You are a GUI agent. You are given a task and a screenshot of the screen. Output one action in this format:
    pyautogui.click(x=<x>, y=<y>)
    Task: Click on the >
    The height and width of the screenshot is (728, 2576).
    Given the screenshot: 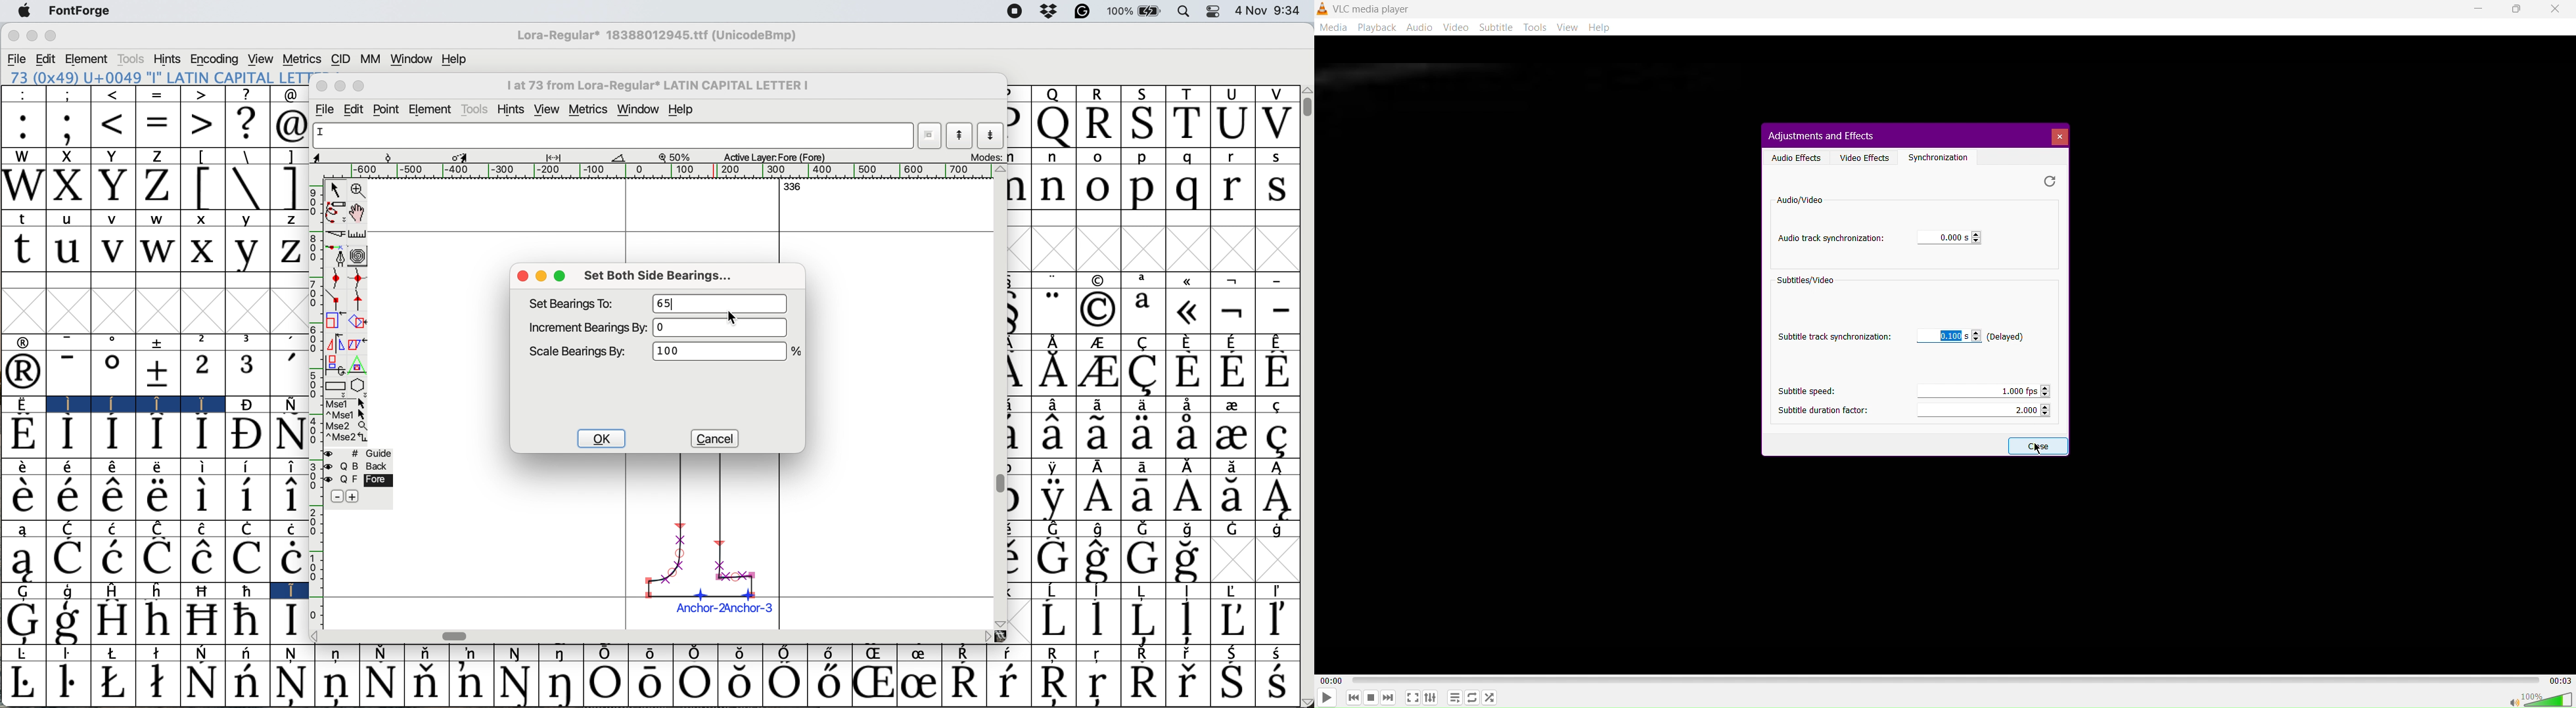 What is the action you would take?
    pyautogui.click(x=202, y=124)
    